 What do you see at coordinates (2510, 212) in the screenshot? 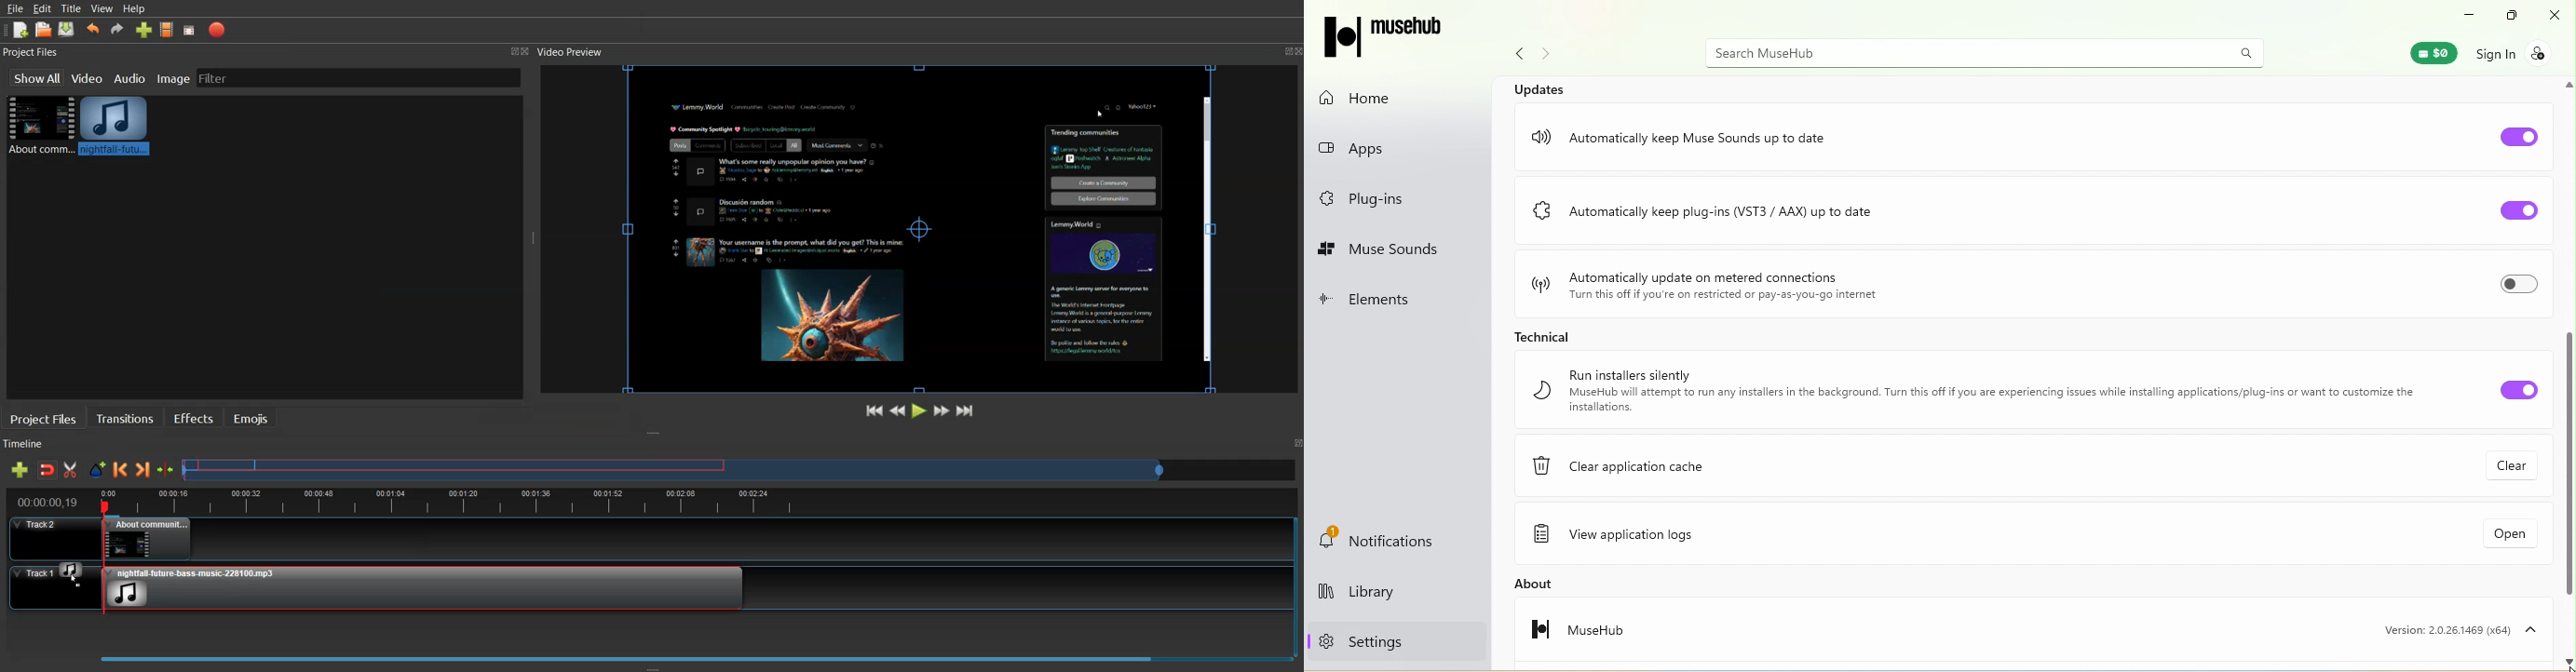
I see `Toggle button` at bounding box center [2510, 212].